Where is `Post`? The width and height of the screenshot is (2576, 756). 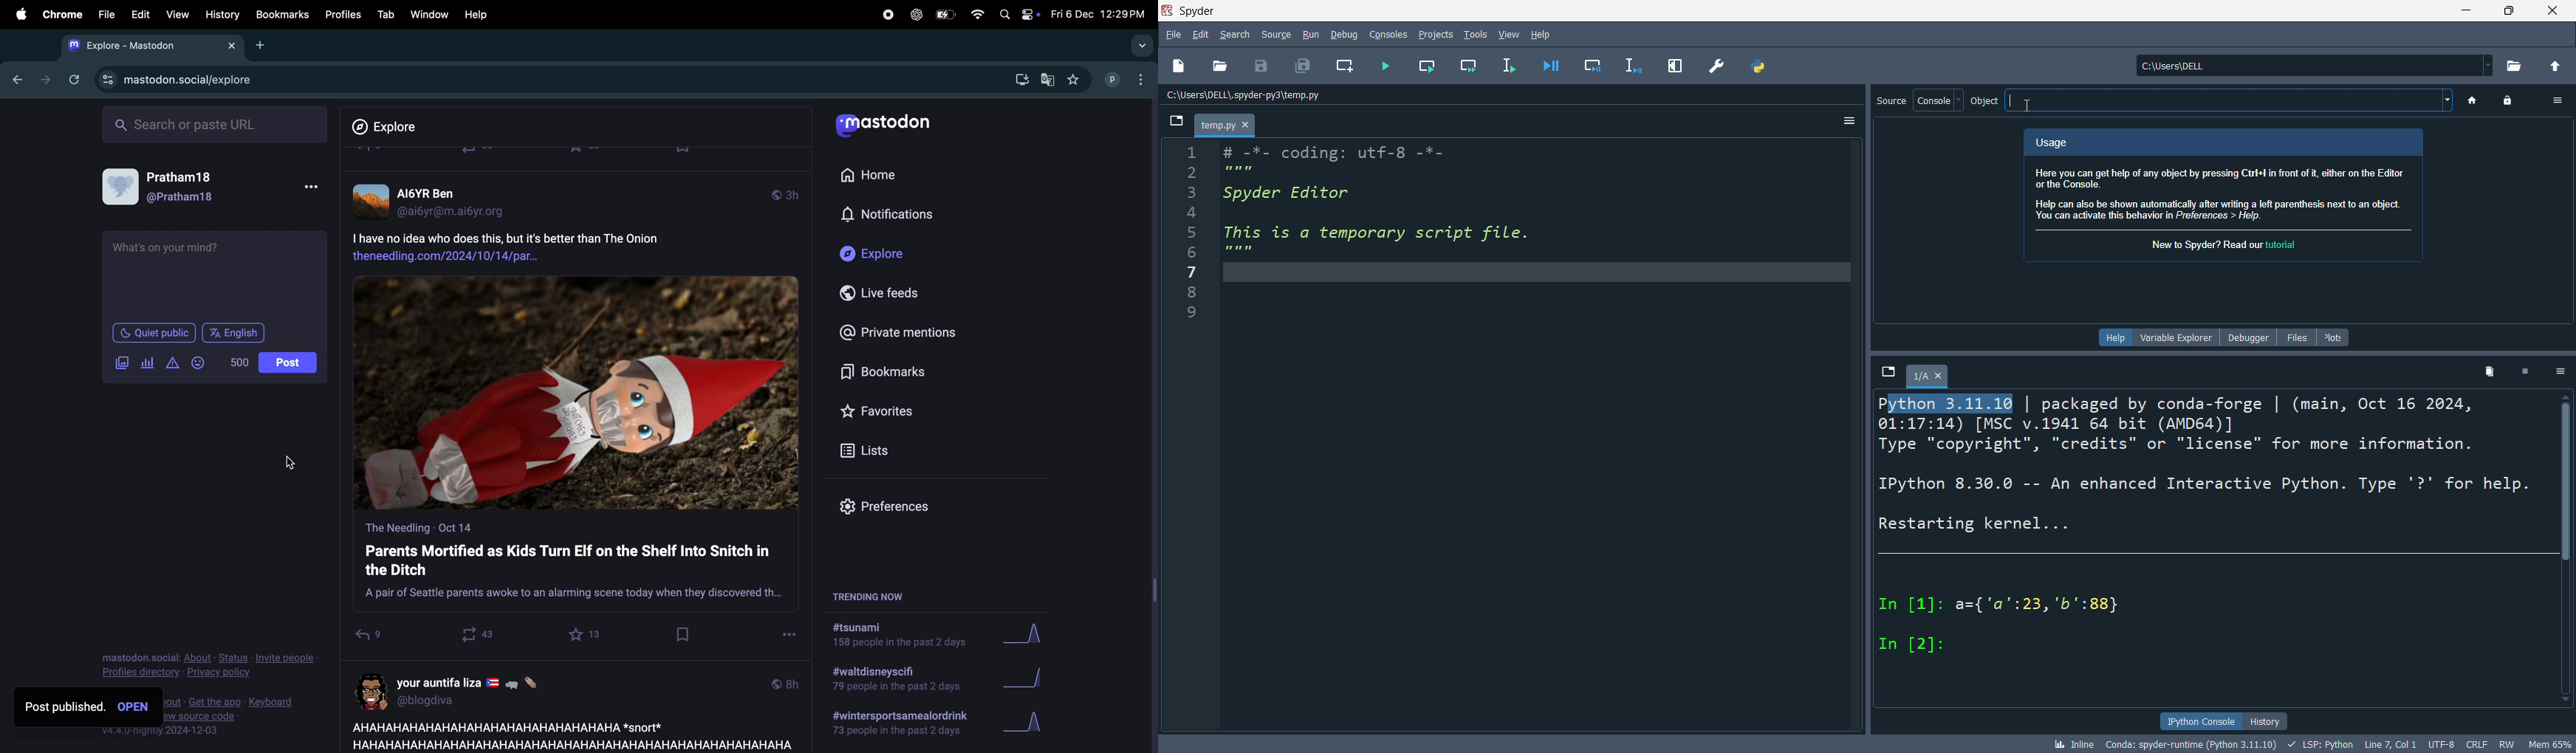
Post is located at coordinates (289, 363).